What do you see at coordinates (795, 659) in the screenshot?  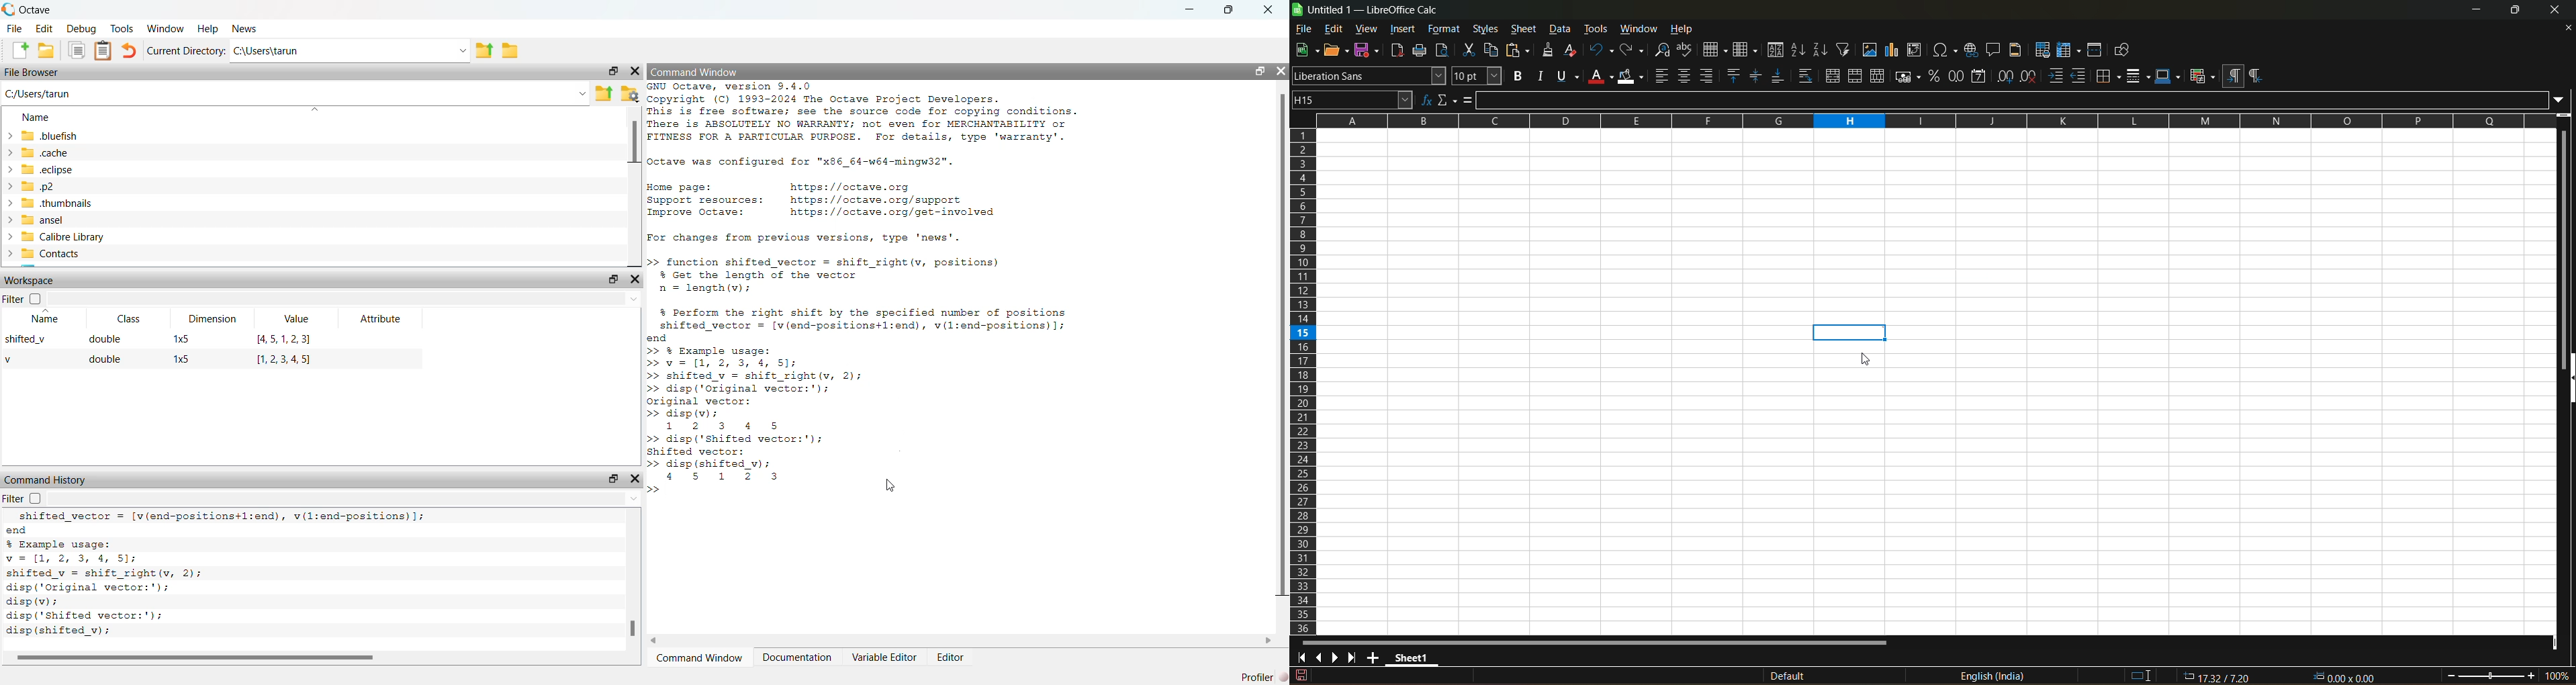 I see `documentation` at bounding box center [795, 659].